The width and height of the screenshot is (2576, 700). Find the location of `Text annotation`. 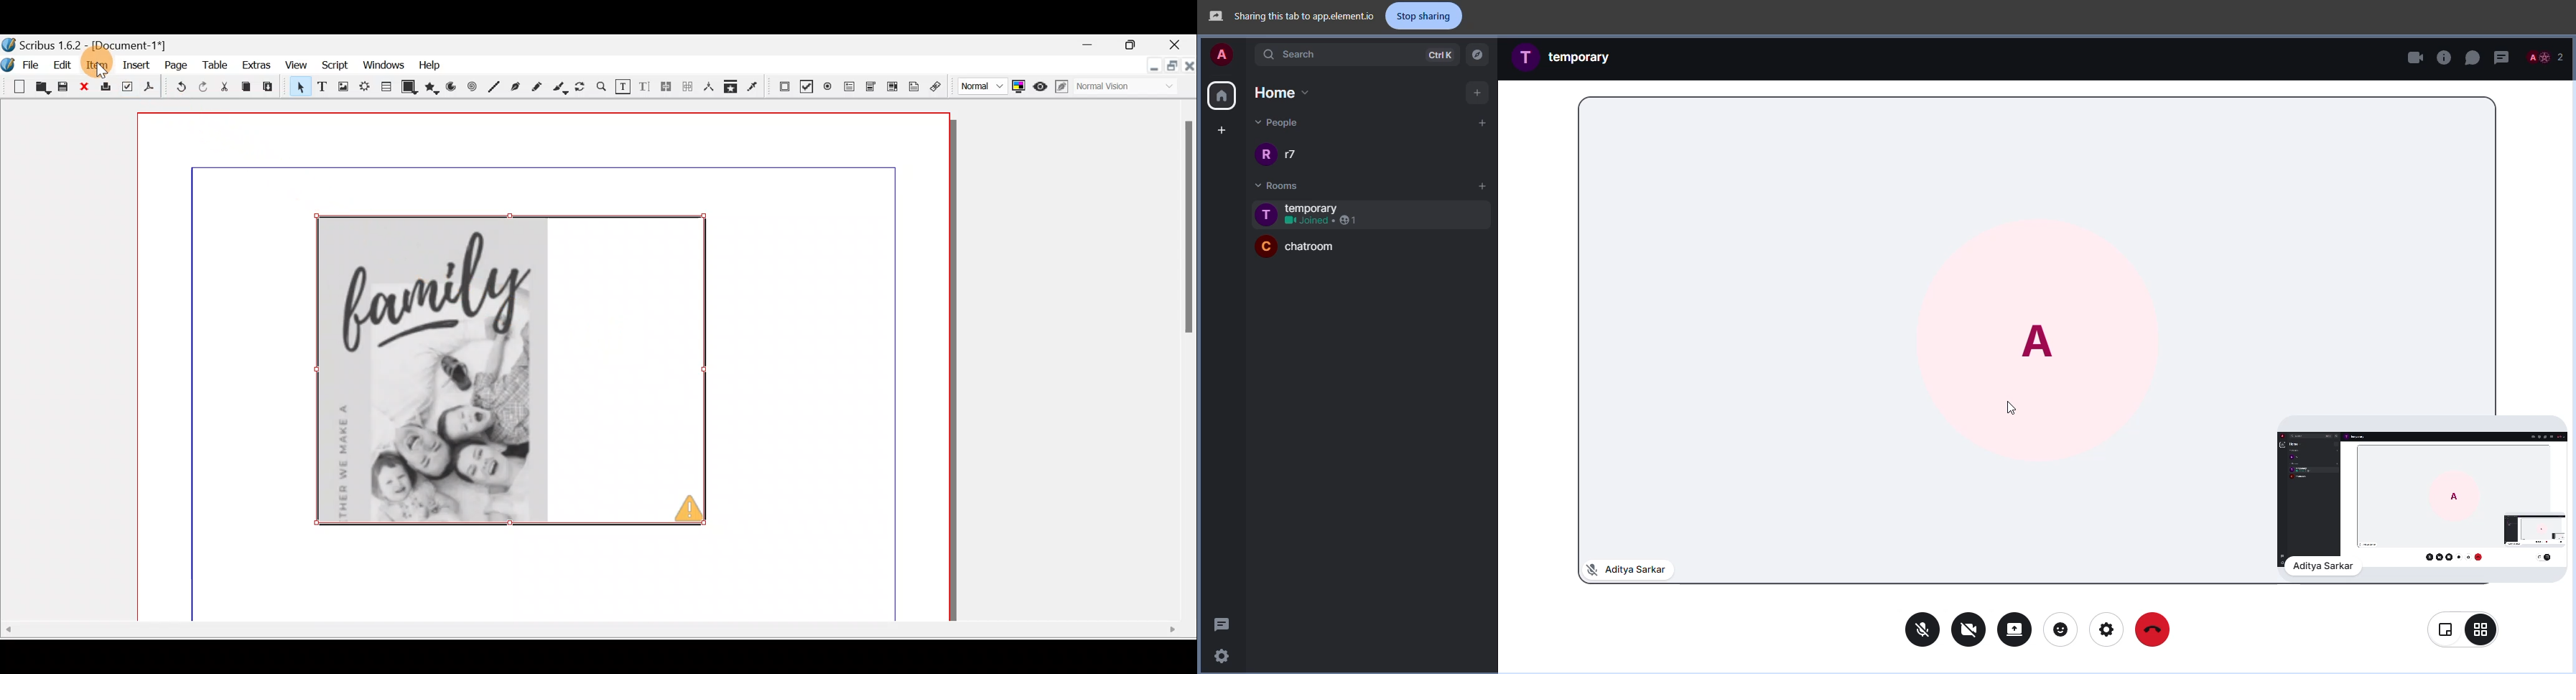

Text annotation is located at coordinates (916, 85).